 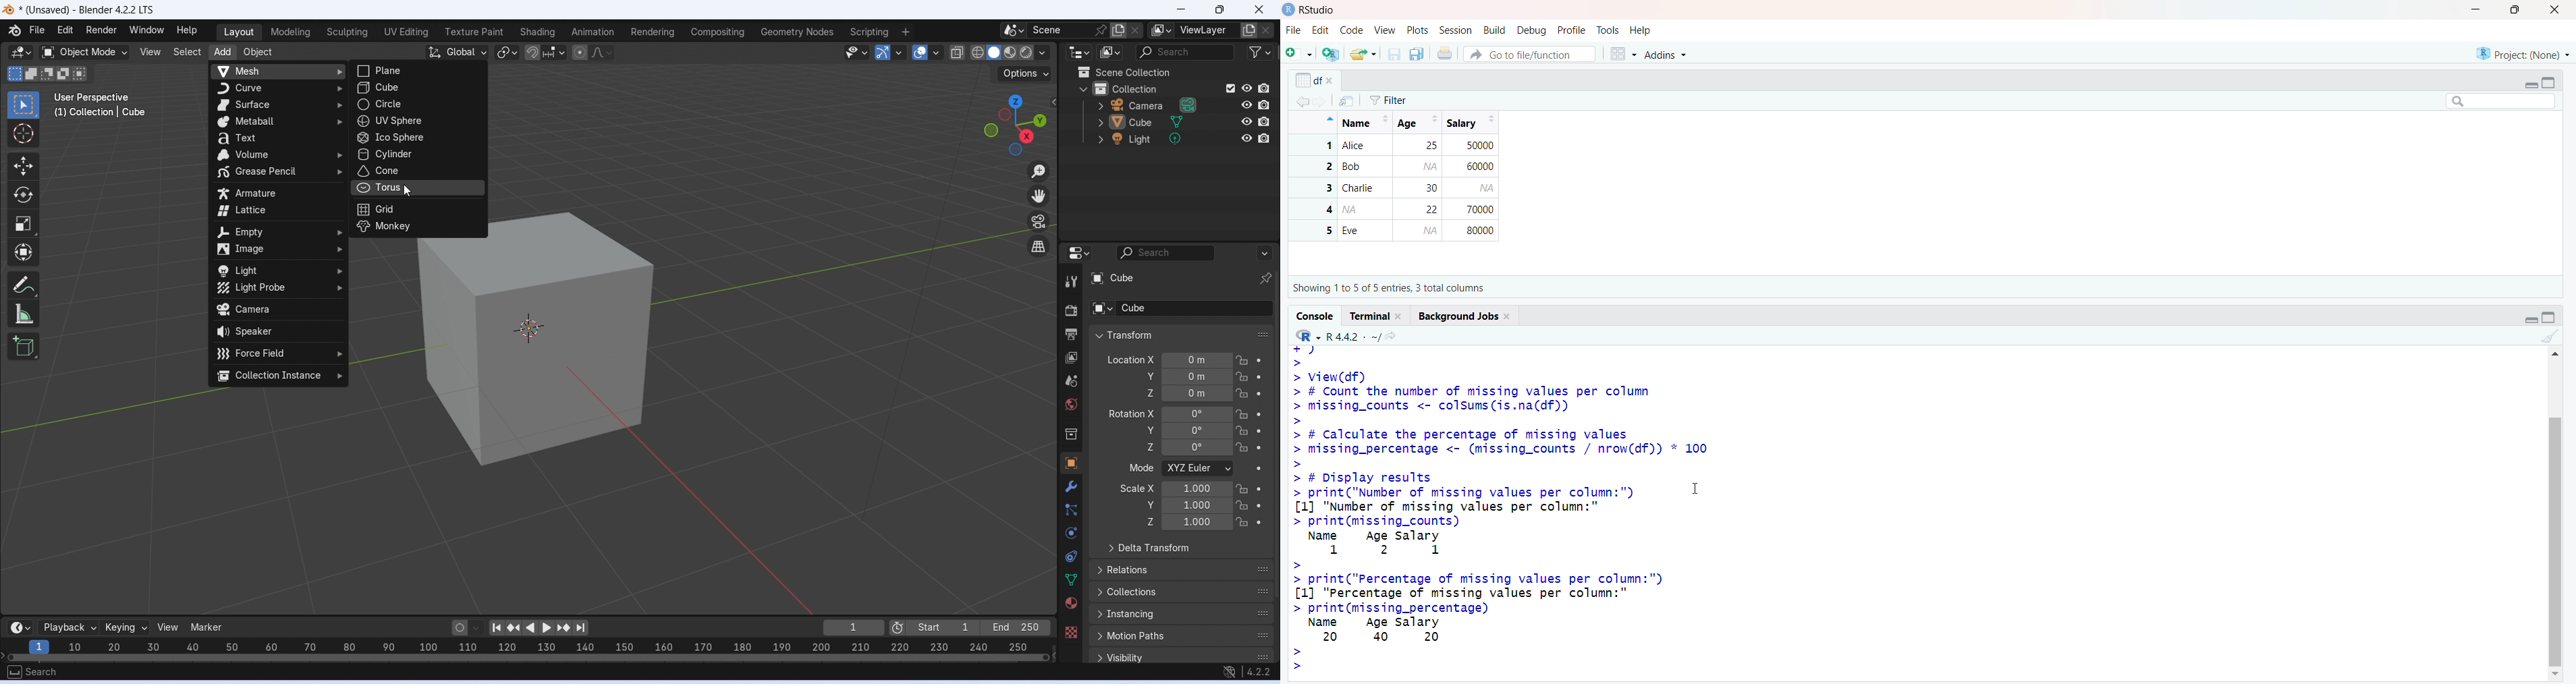 I want to click on Profile, so click(x=1572, y=29).